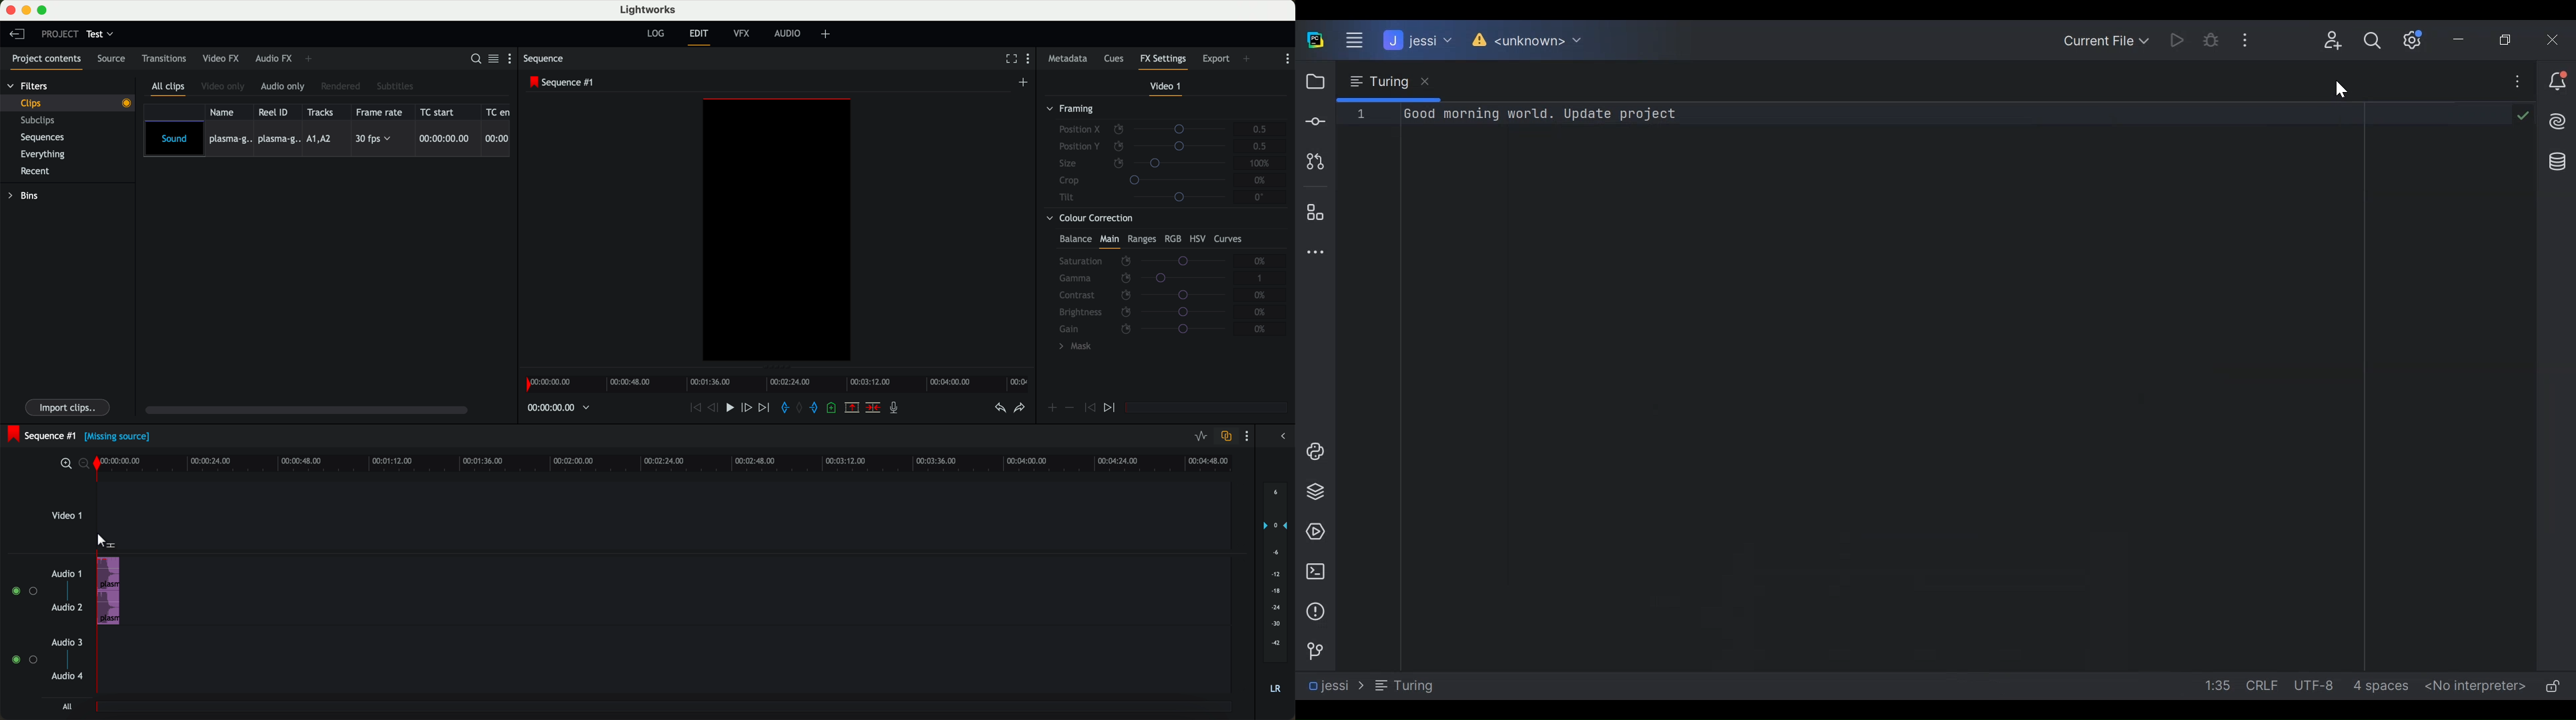 This screenshot has width=2576, height=728. What do you see at coordinates (1018, 409) in the screenshot?
I see `redo` at bounding box center [1018, 409].